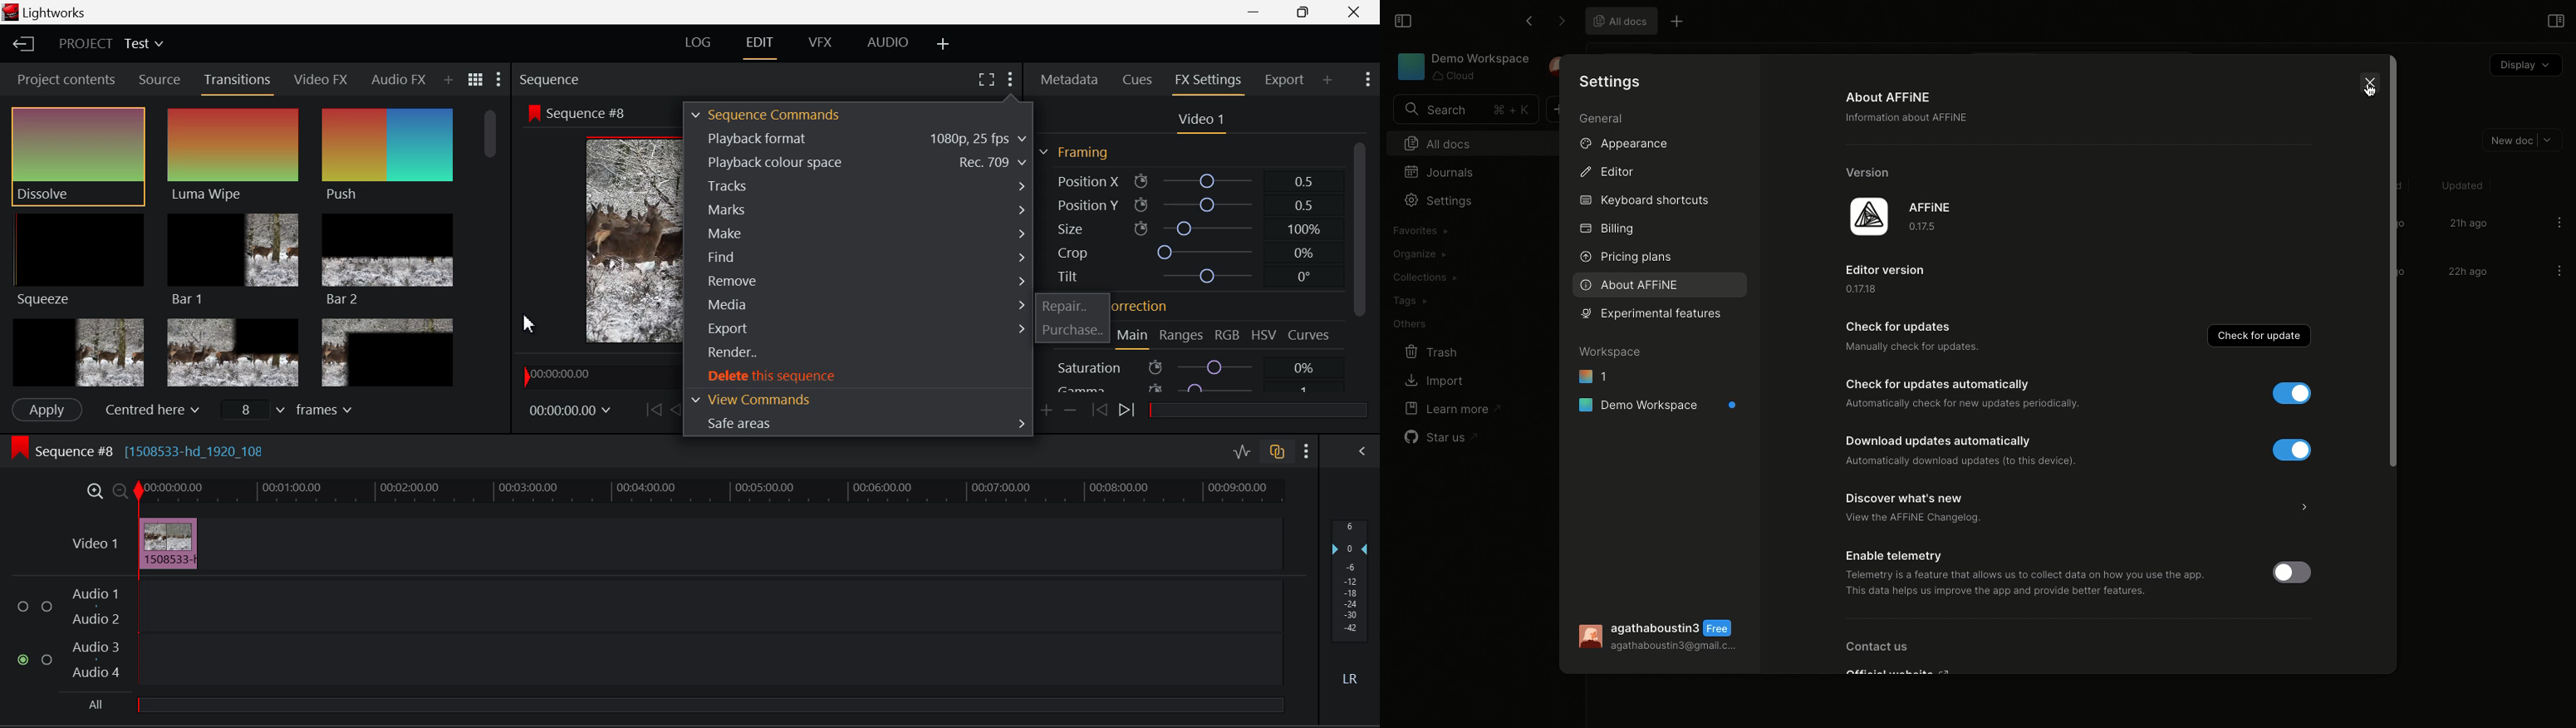  Describe the element at coordinates (710, 492) in the screenshot. I see `Timeline Track` at that location.